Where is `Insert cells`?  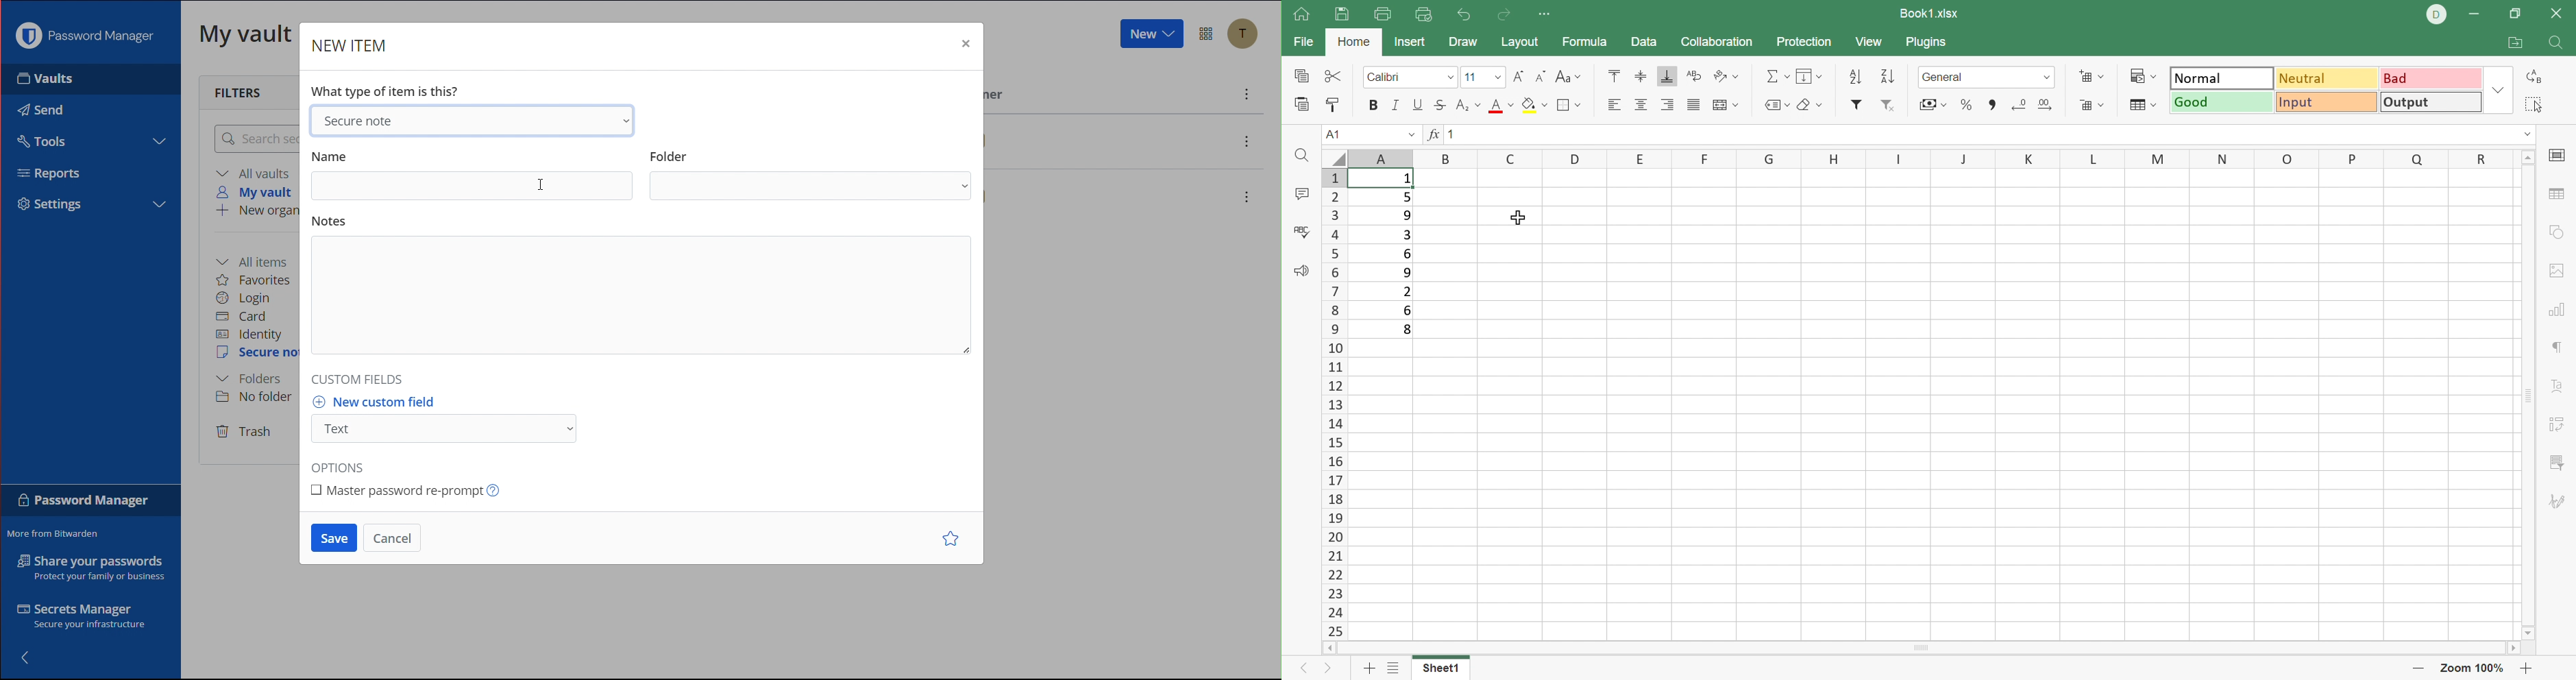
Insert cells is located at coordinates (2093, 77).